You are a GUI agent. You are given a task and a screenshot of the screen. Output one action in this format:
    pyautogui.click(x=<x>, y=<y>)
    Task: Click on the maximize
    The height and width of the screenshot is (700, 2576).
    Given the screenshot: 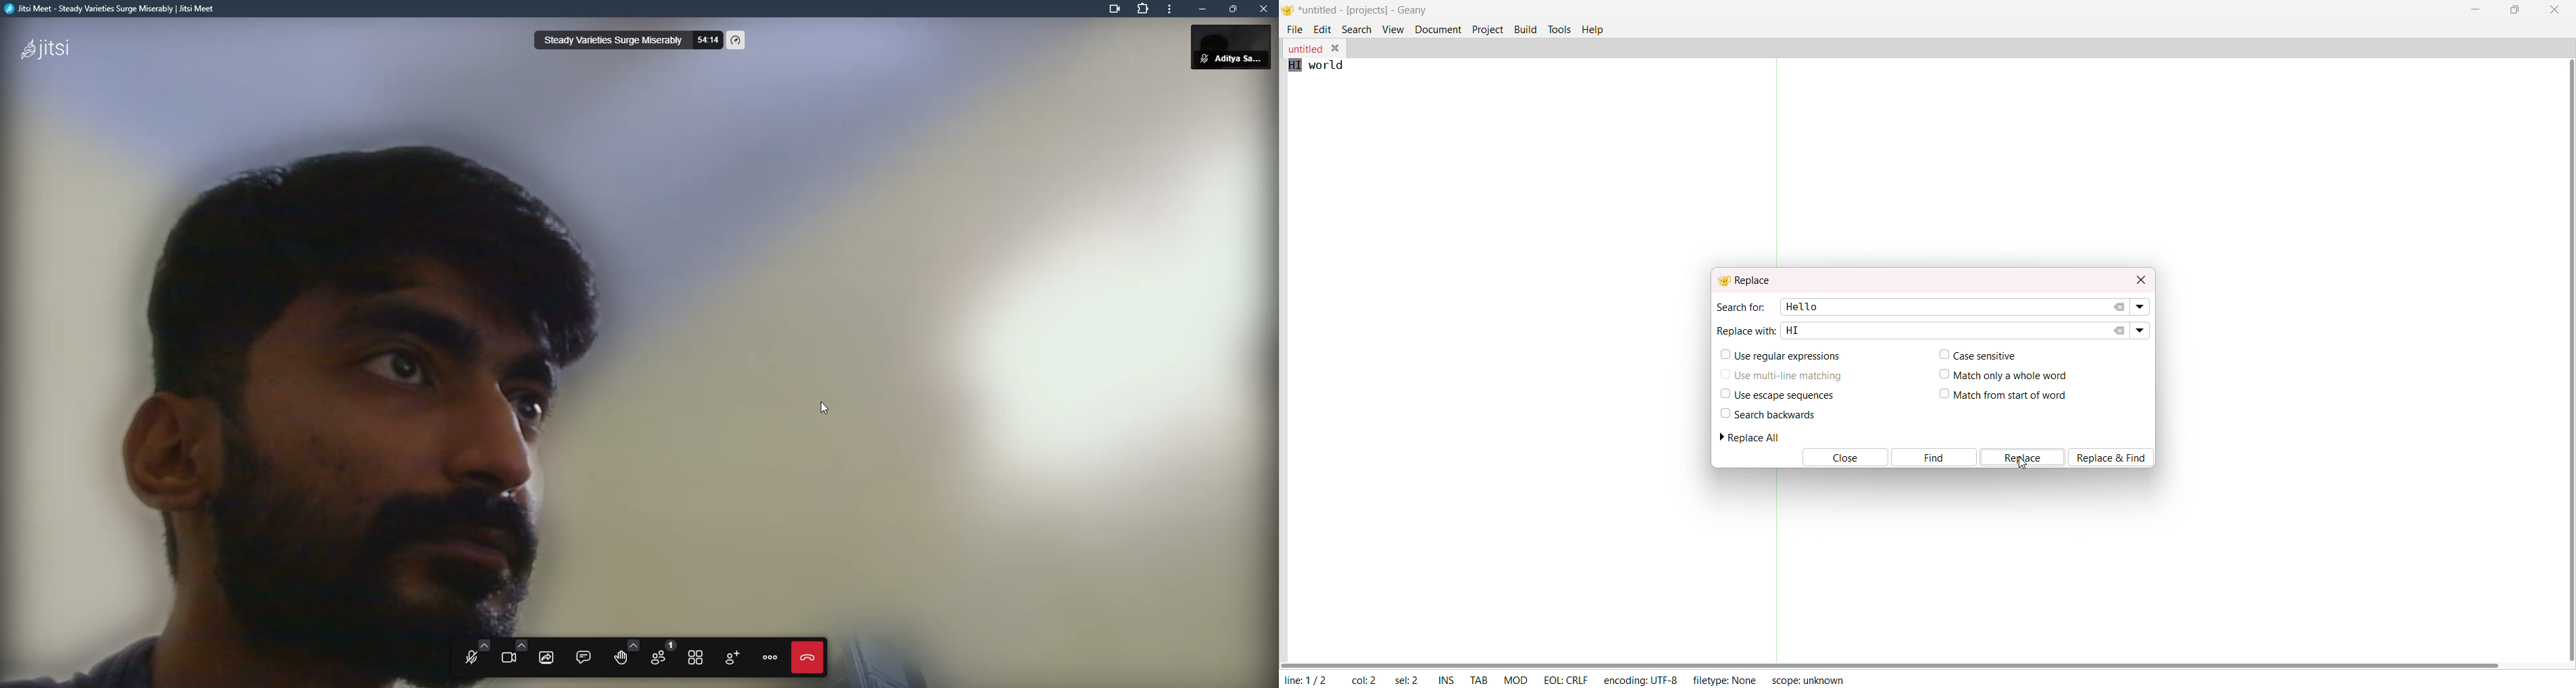 What is the action you would take?
    pyautogui.click(x=1233, y=9)
    